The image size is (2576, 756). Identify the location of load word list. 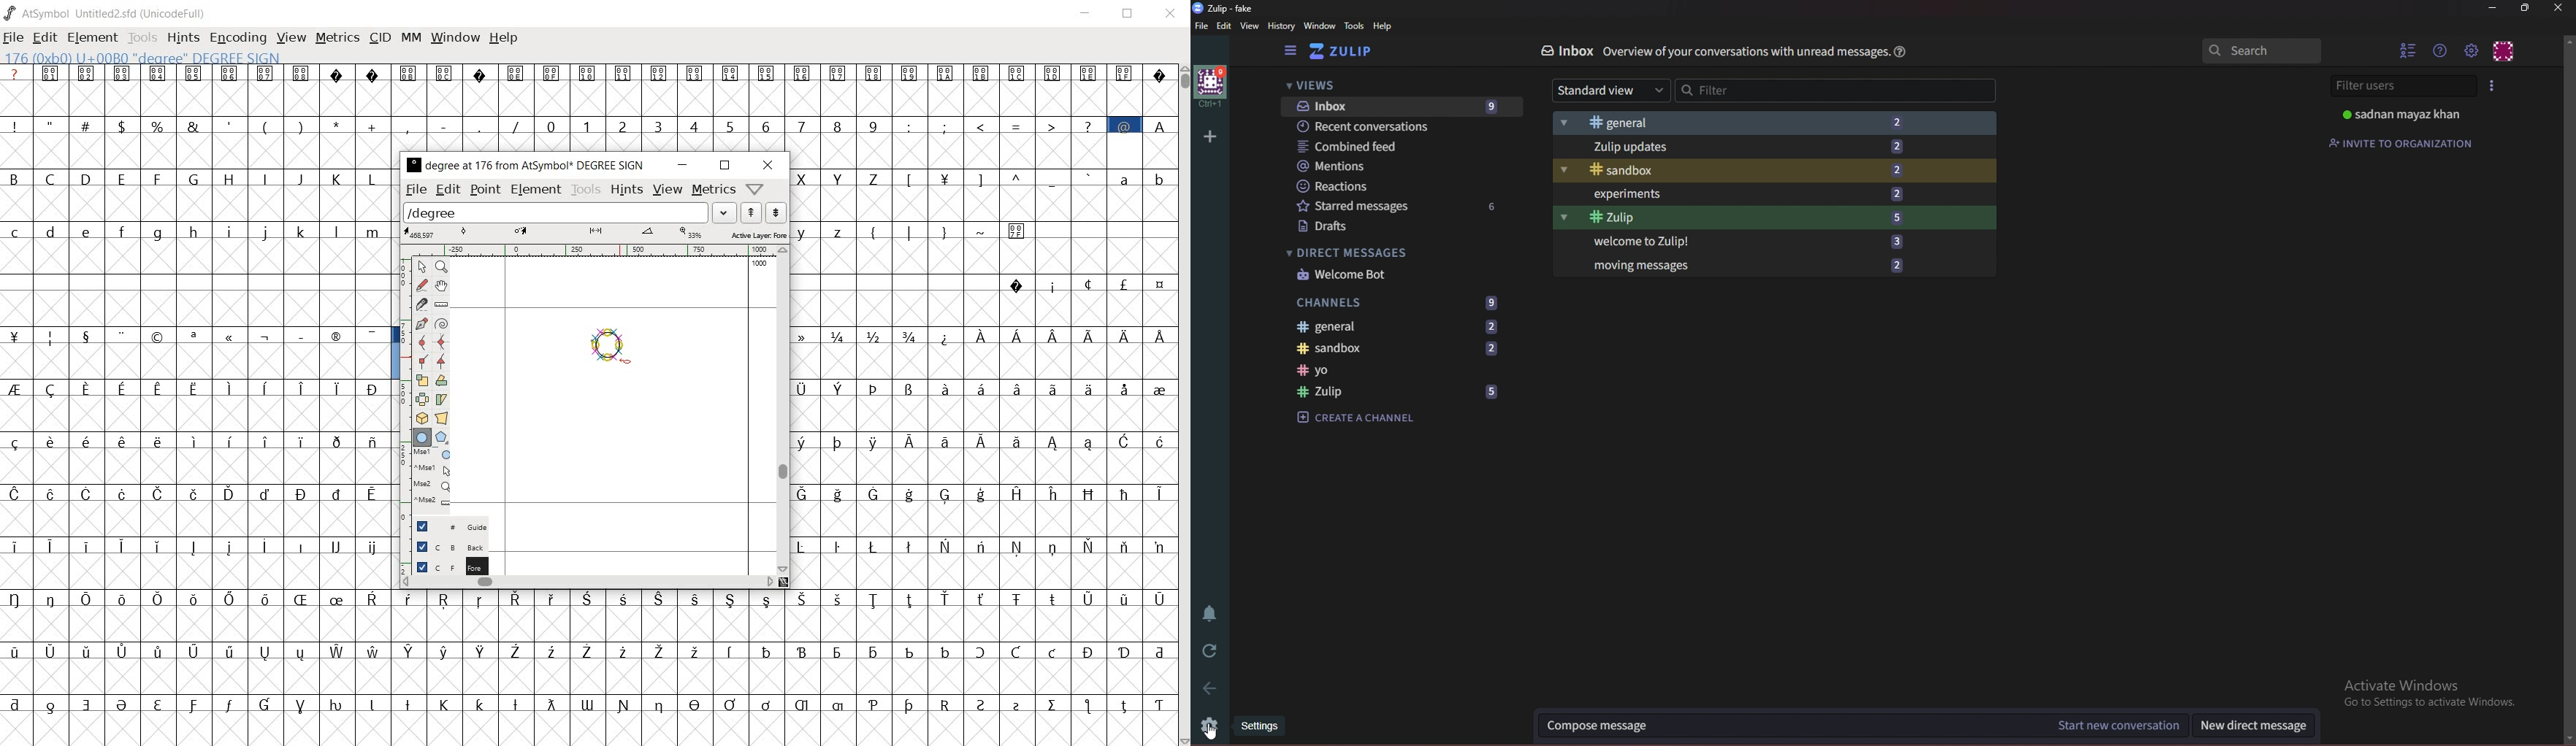
(569, 212).